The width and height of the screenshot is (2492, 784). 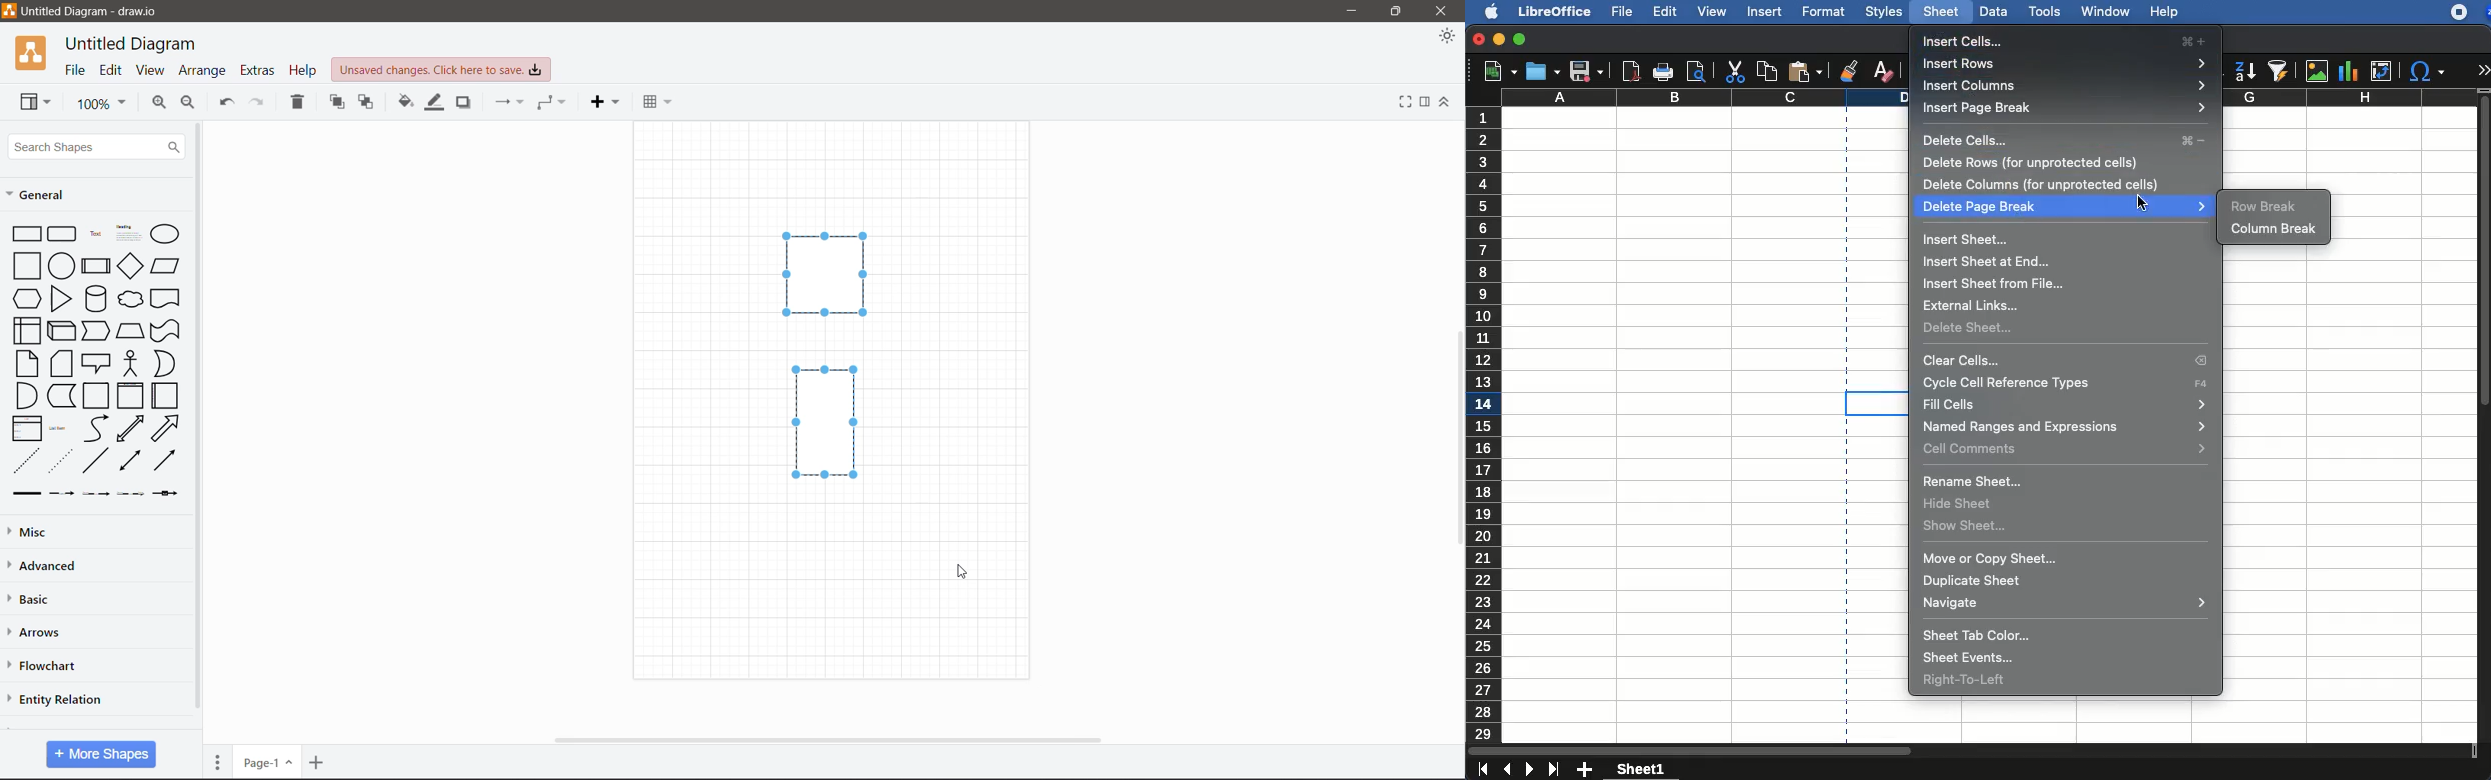 What do you see at coordinates (159, 105) in the screenshot?
I see `Zoom In` at bounding box center [159, 105].